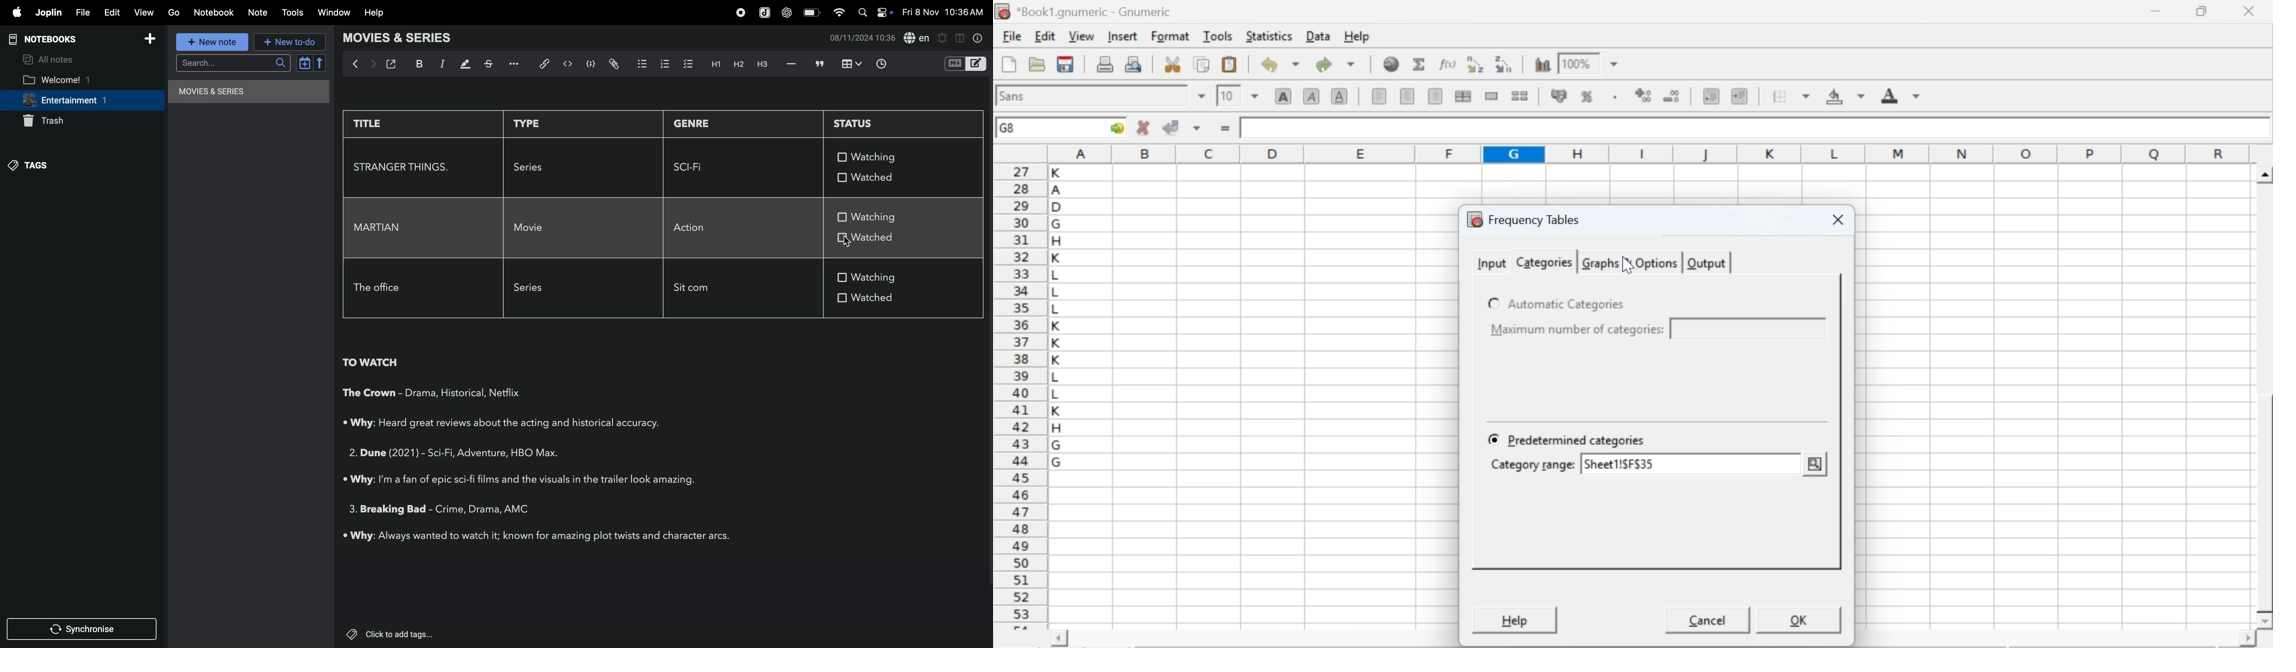 This screenshot has height=672, width=2296. What do you see at coordinates (542, 453) in the screenshot?
I see `cast on` at bounding box center [542, 453].